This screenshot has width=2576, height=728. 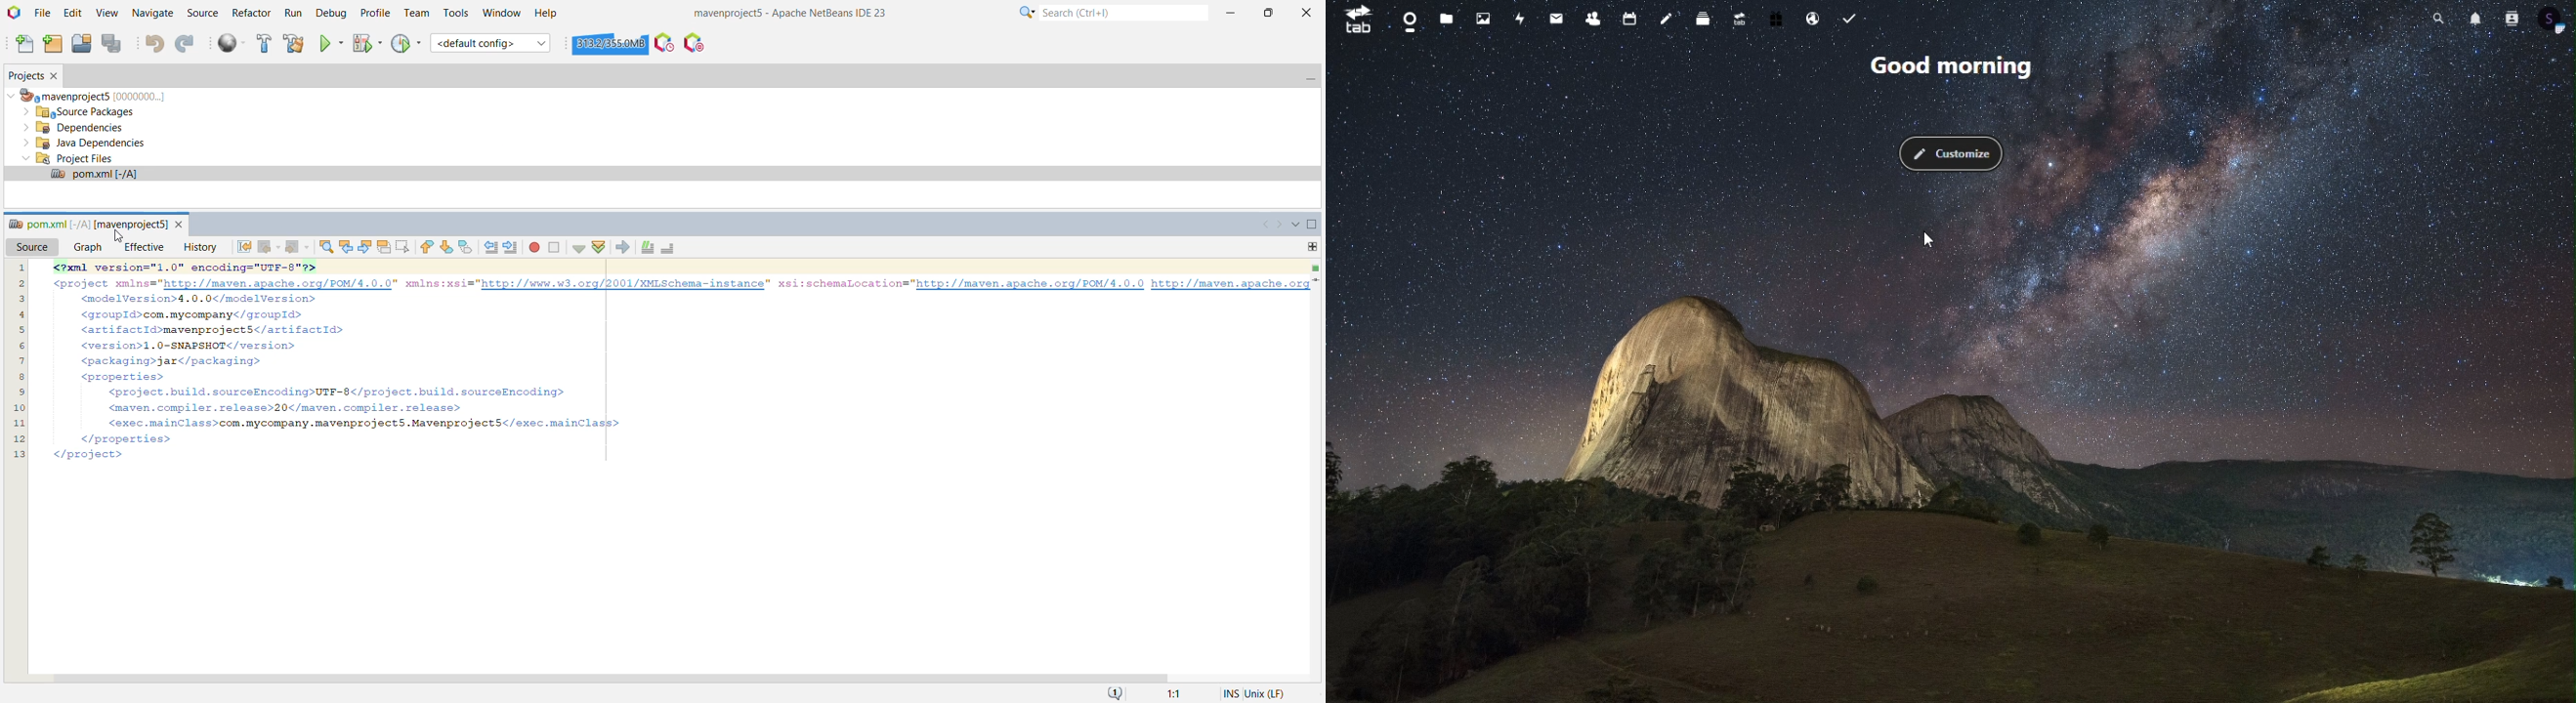 What do you see at coordinates (240, 247) in the screenshot?
I see `Last Edit` at bounding box center [240, 247].